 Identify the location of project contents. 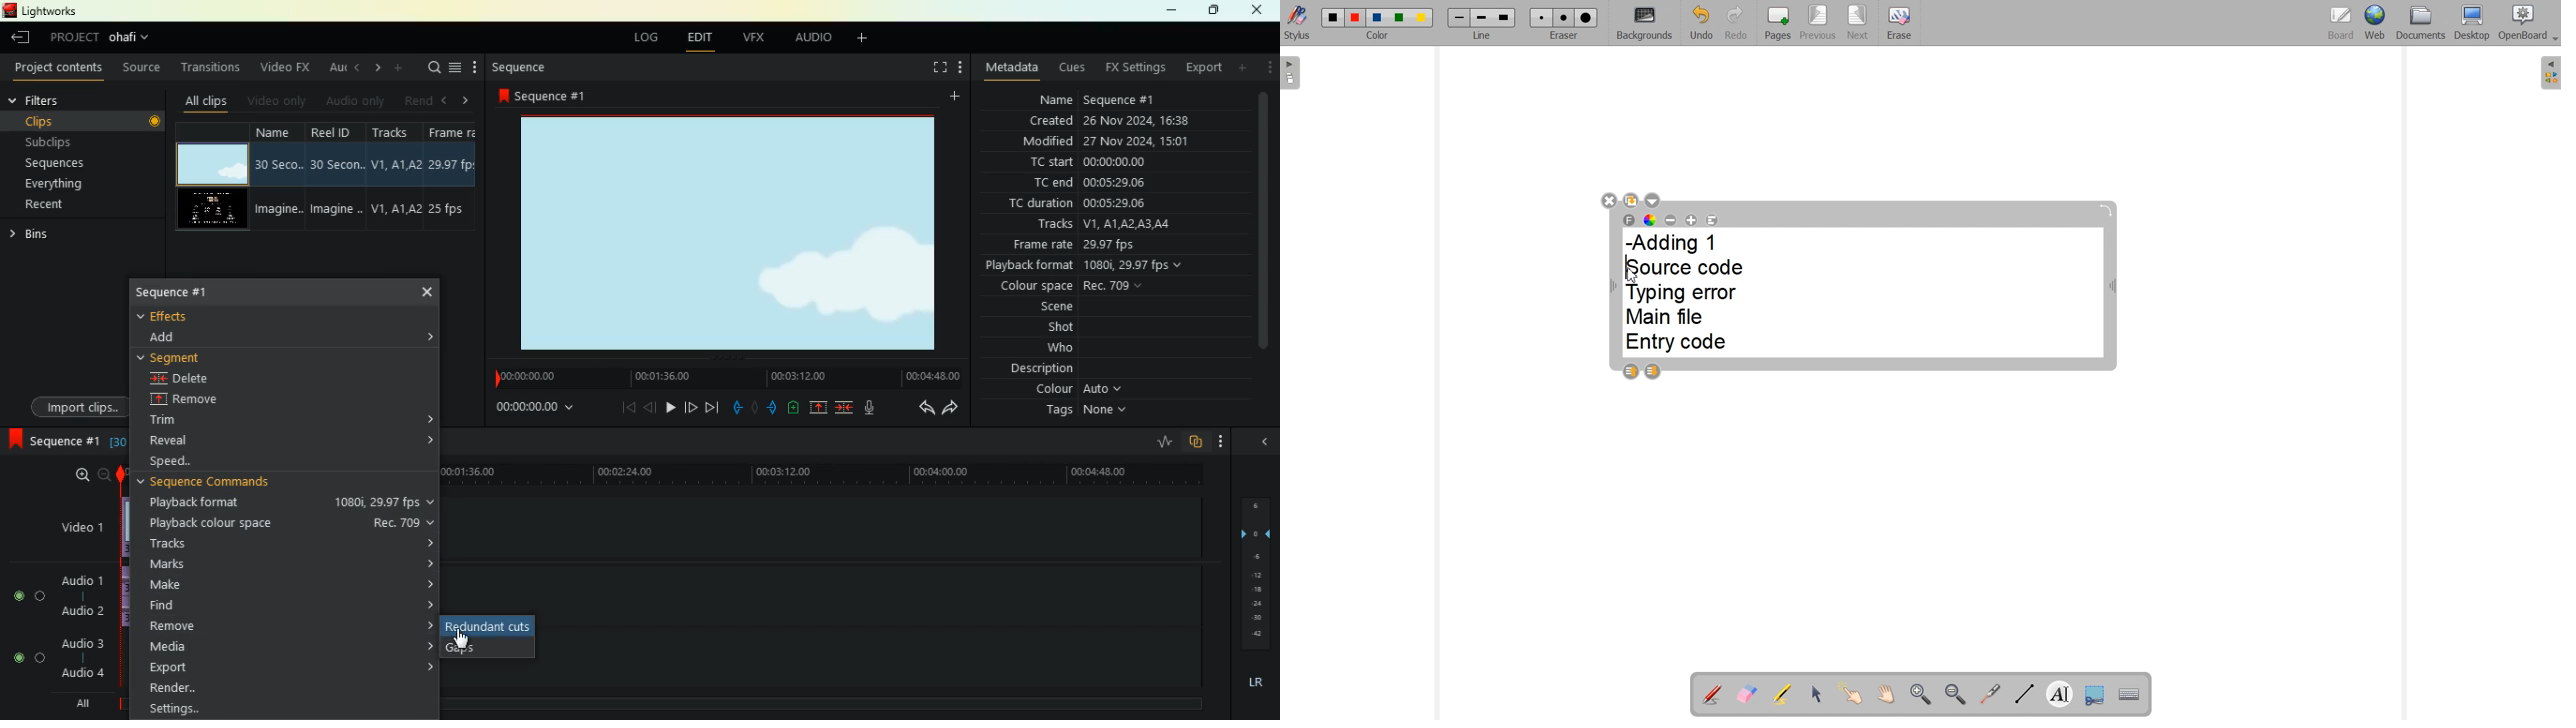
(59, 68).